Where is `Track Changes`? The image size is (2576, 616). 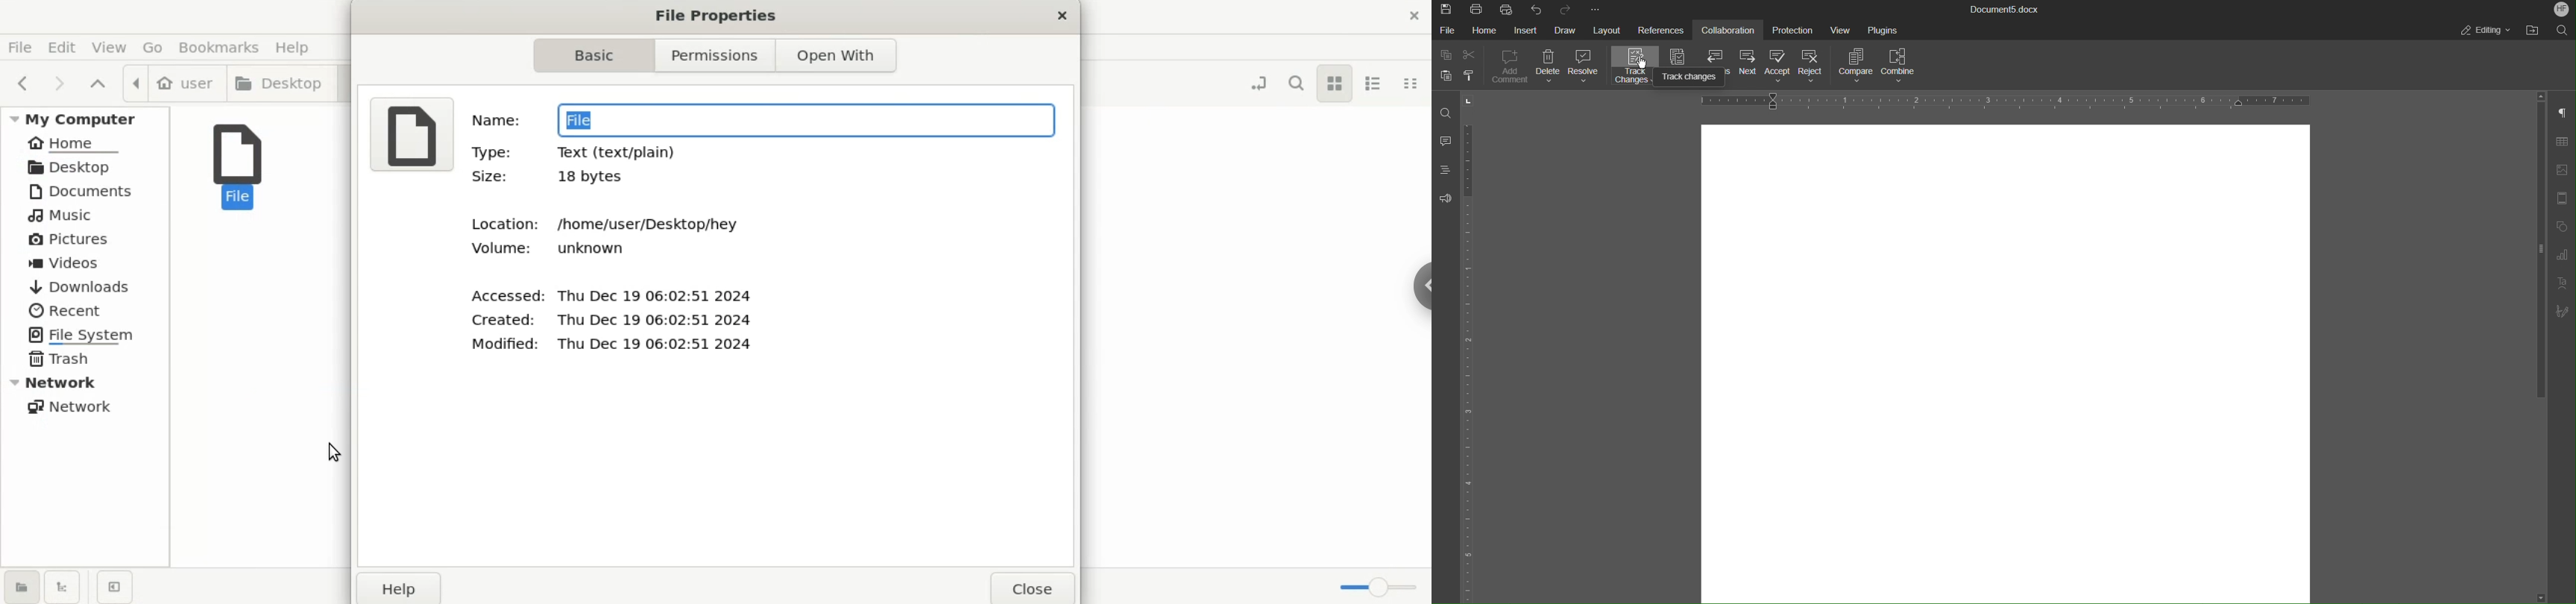
Track Changes is located at coordinates (1634, 68).